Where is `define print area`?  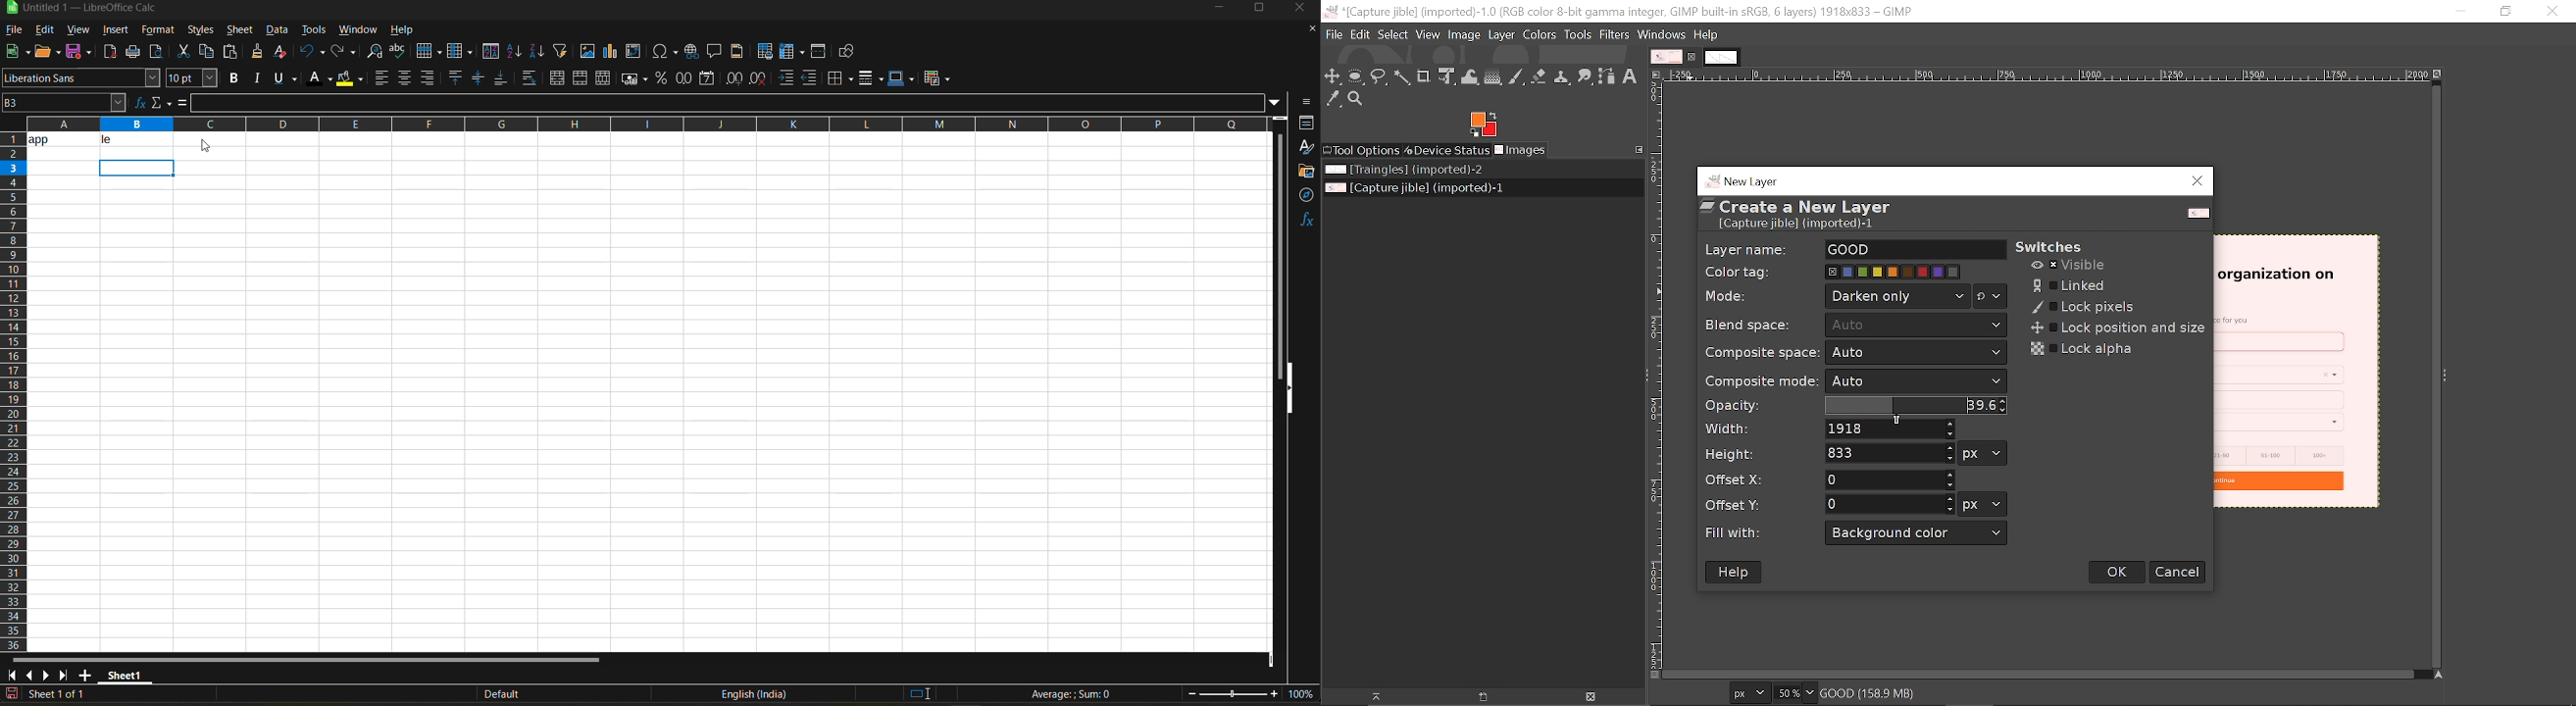 define print area is located at coordinates (765, 52).